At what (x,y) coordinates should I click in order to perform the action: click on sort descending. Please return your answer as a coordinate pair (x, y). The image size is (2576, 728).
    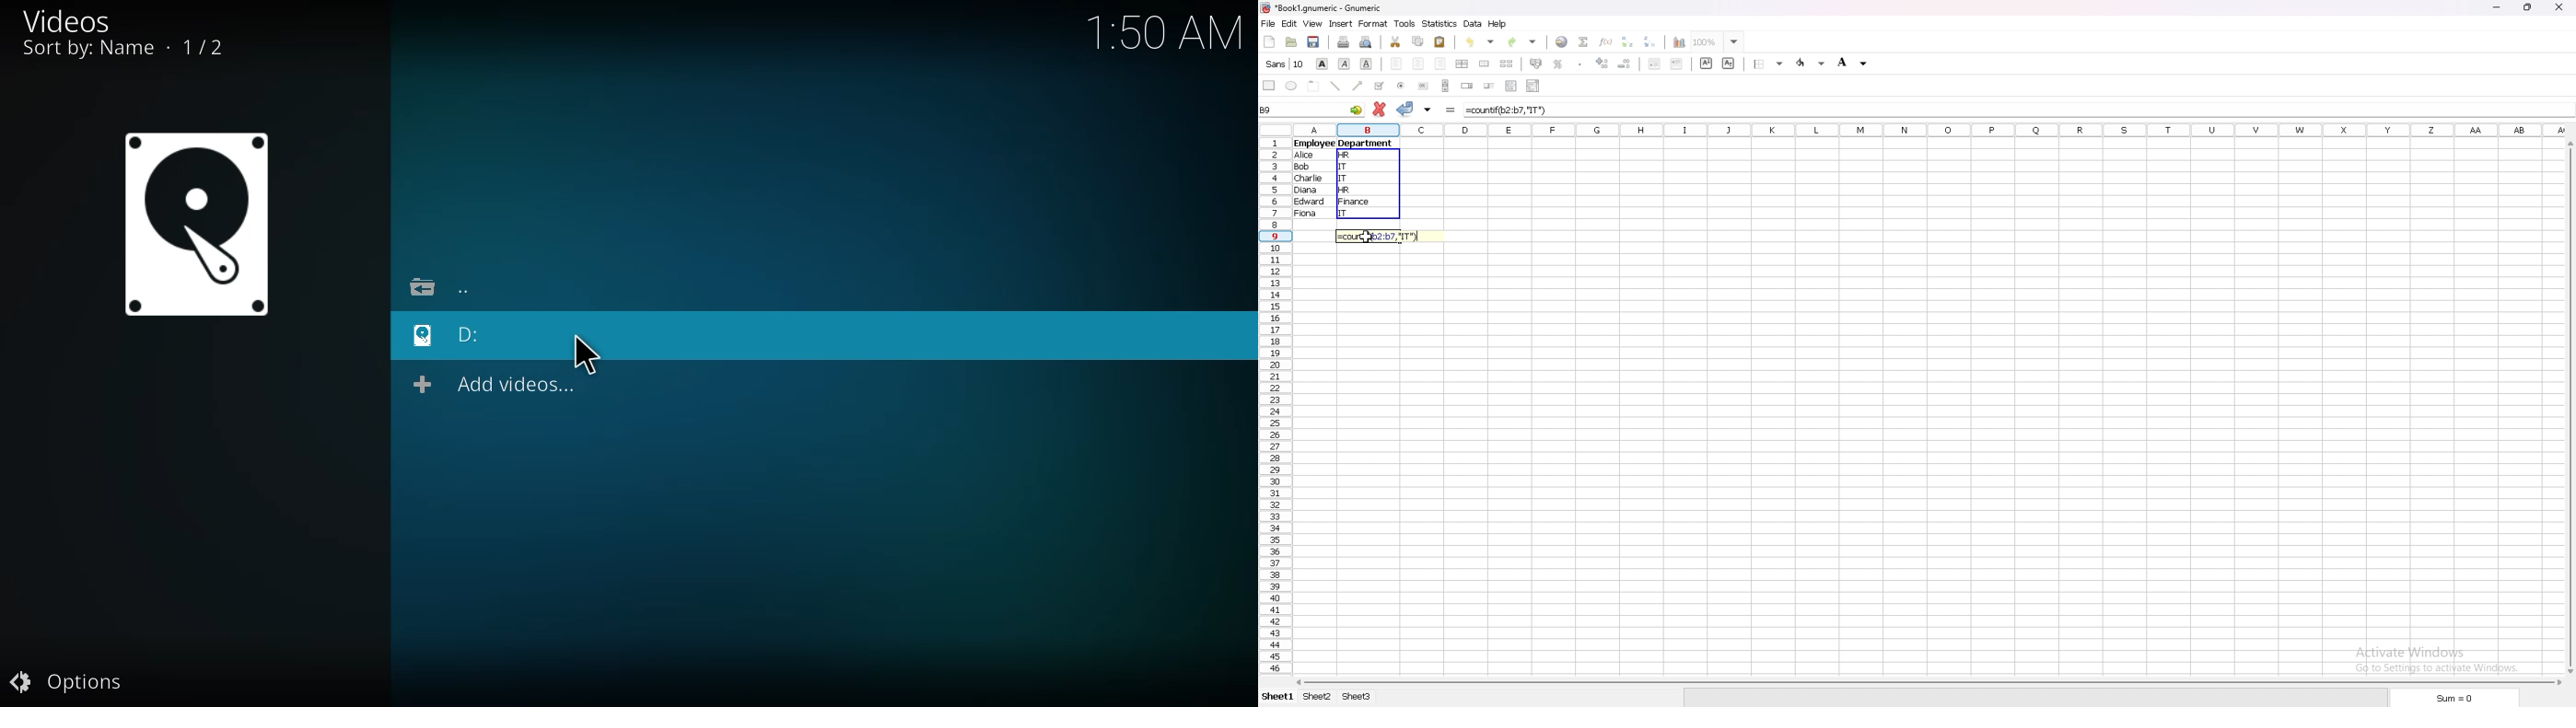
    Looking at the image, I should click on (1650, 42).